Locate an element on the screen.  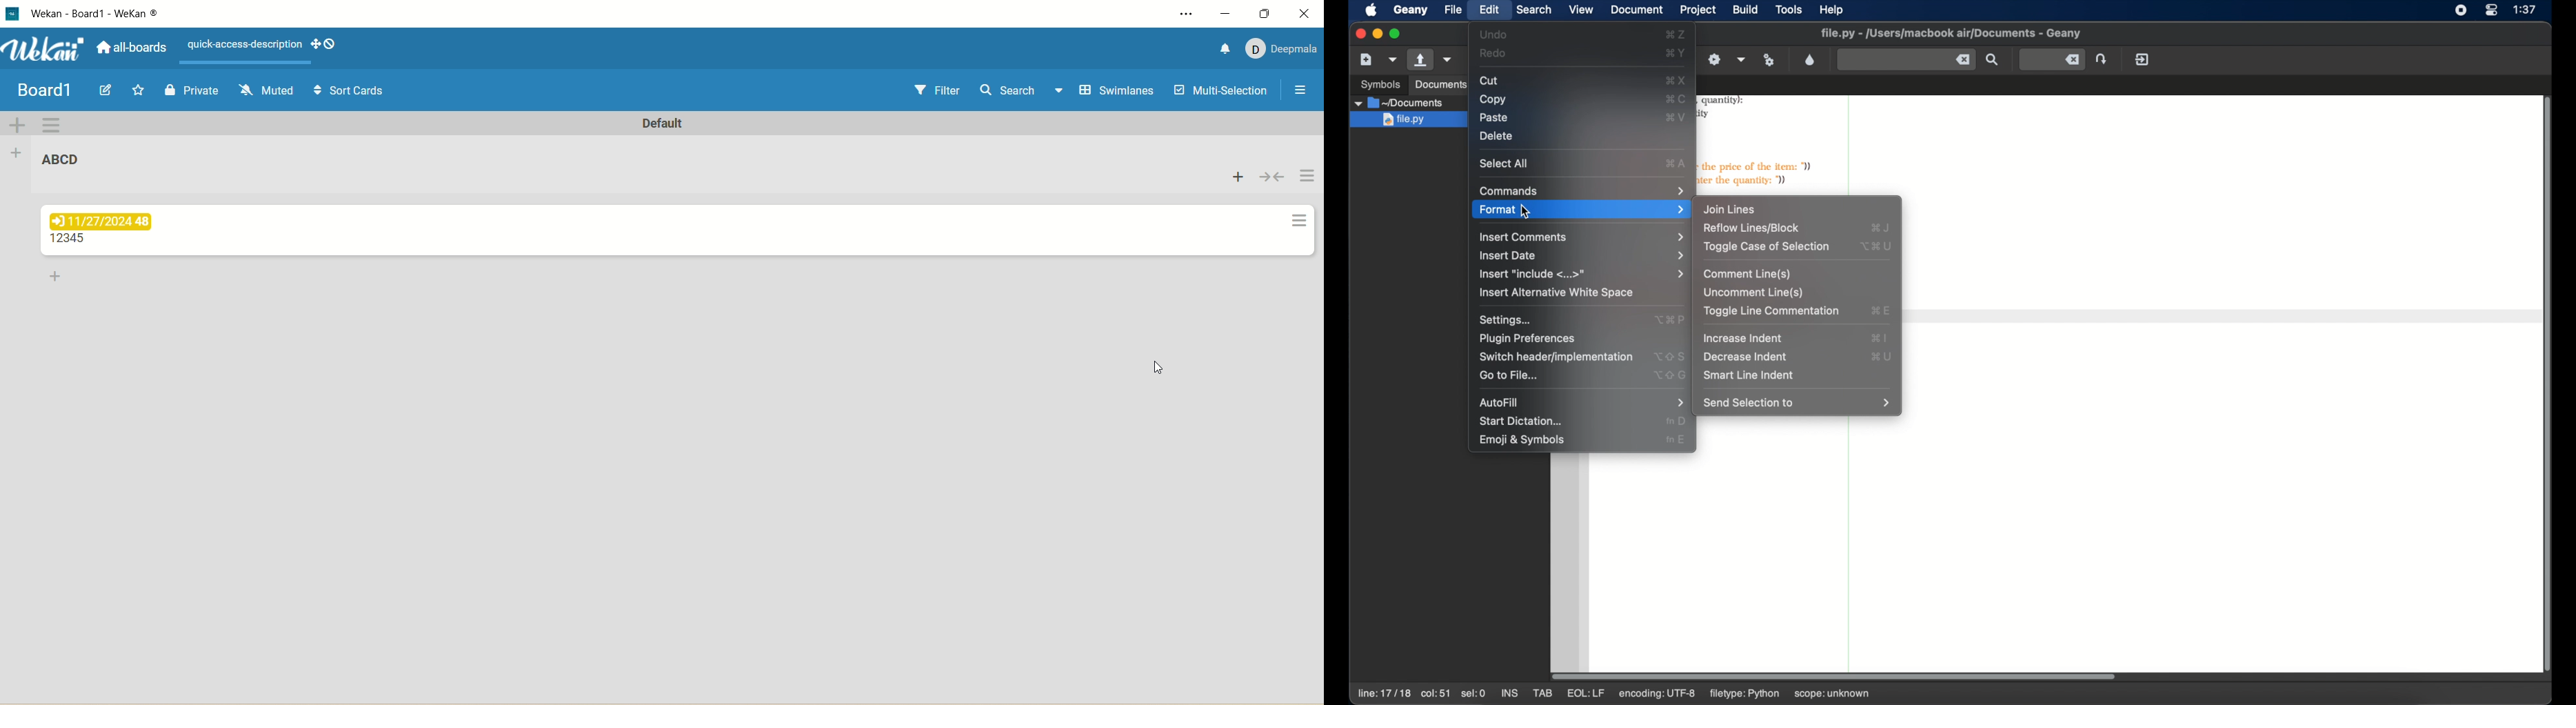
favorite is located at coordinates (139, 90).